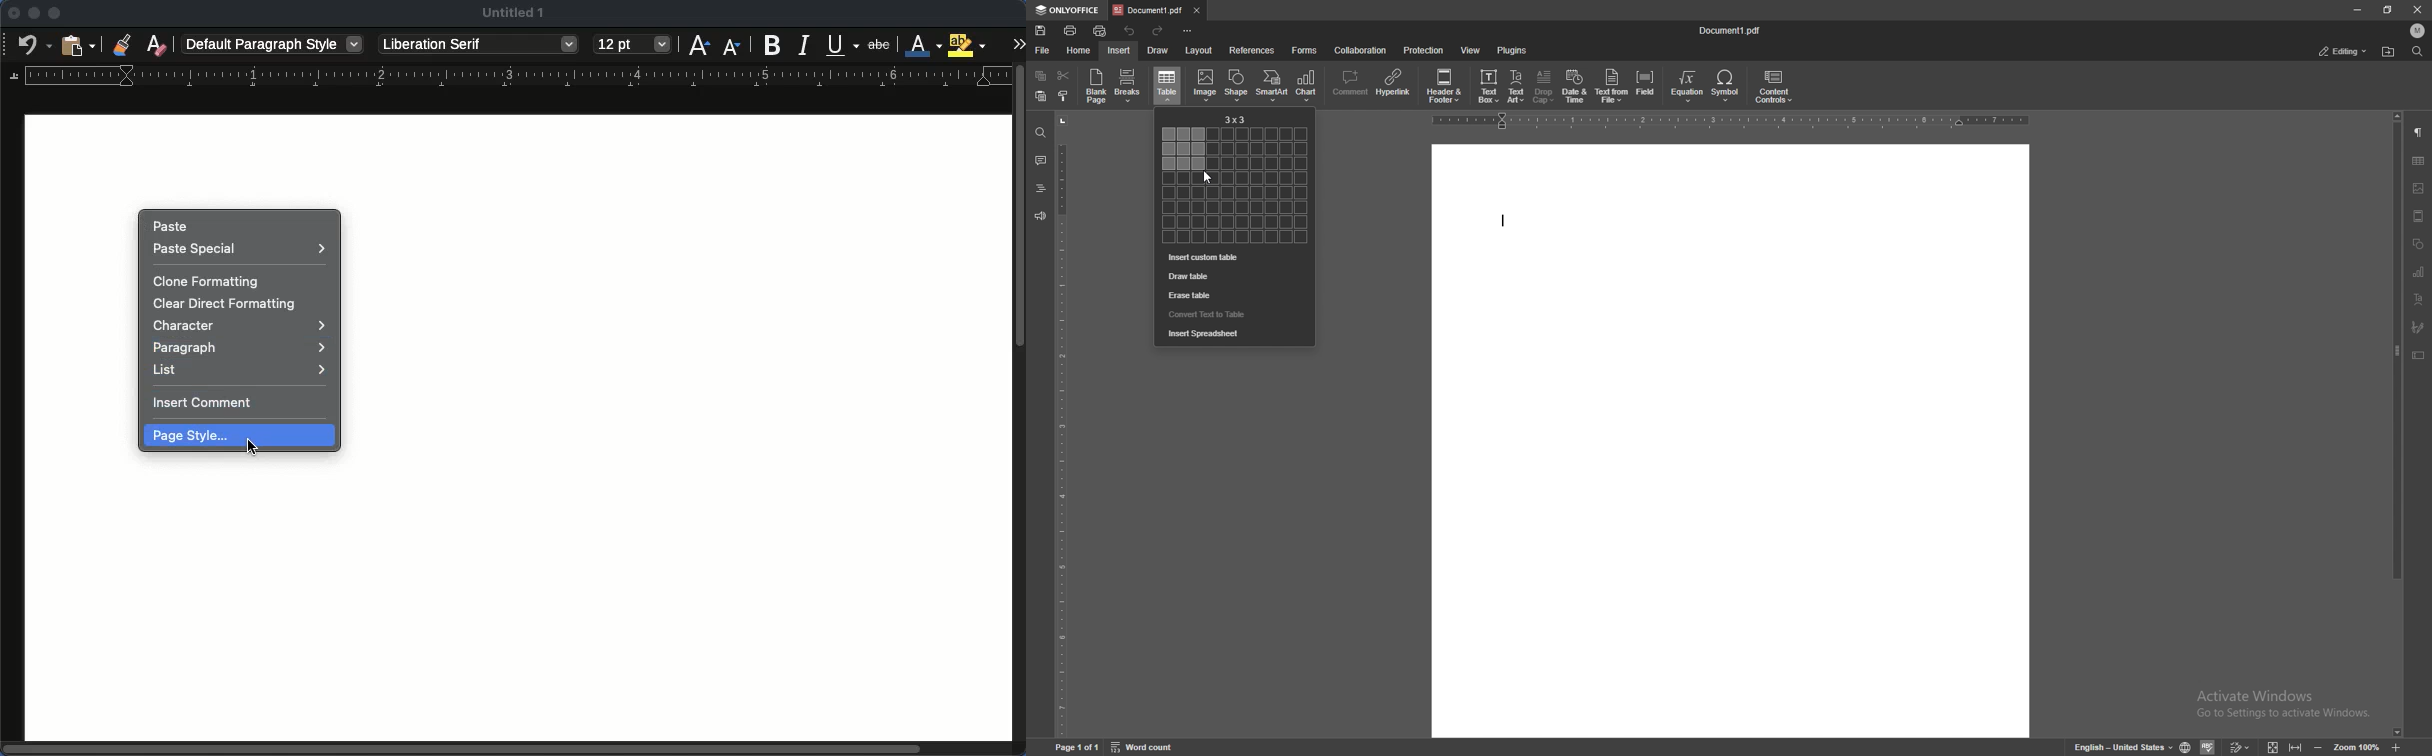 The image size is (2436, 756). I want to click on find, so click(1040, 131).